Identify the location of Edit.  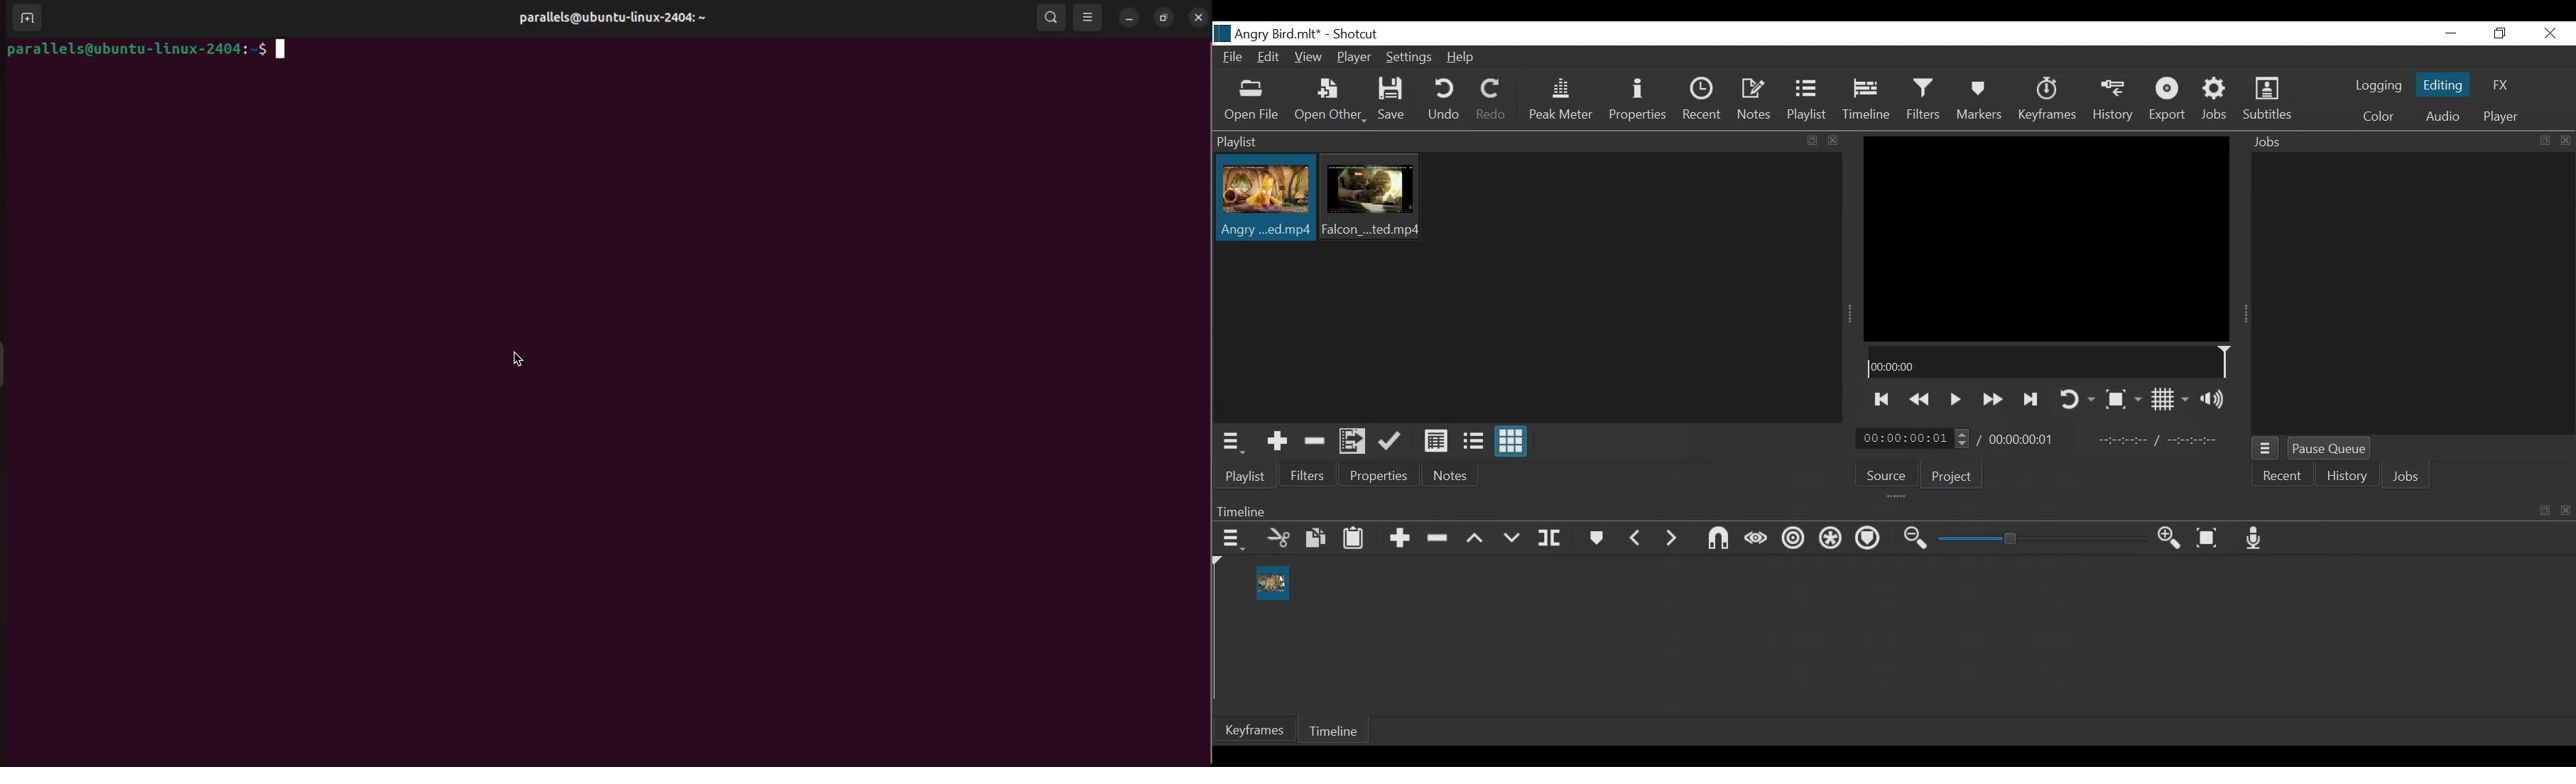
(1271, 58).